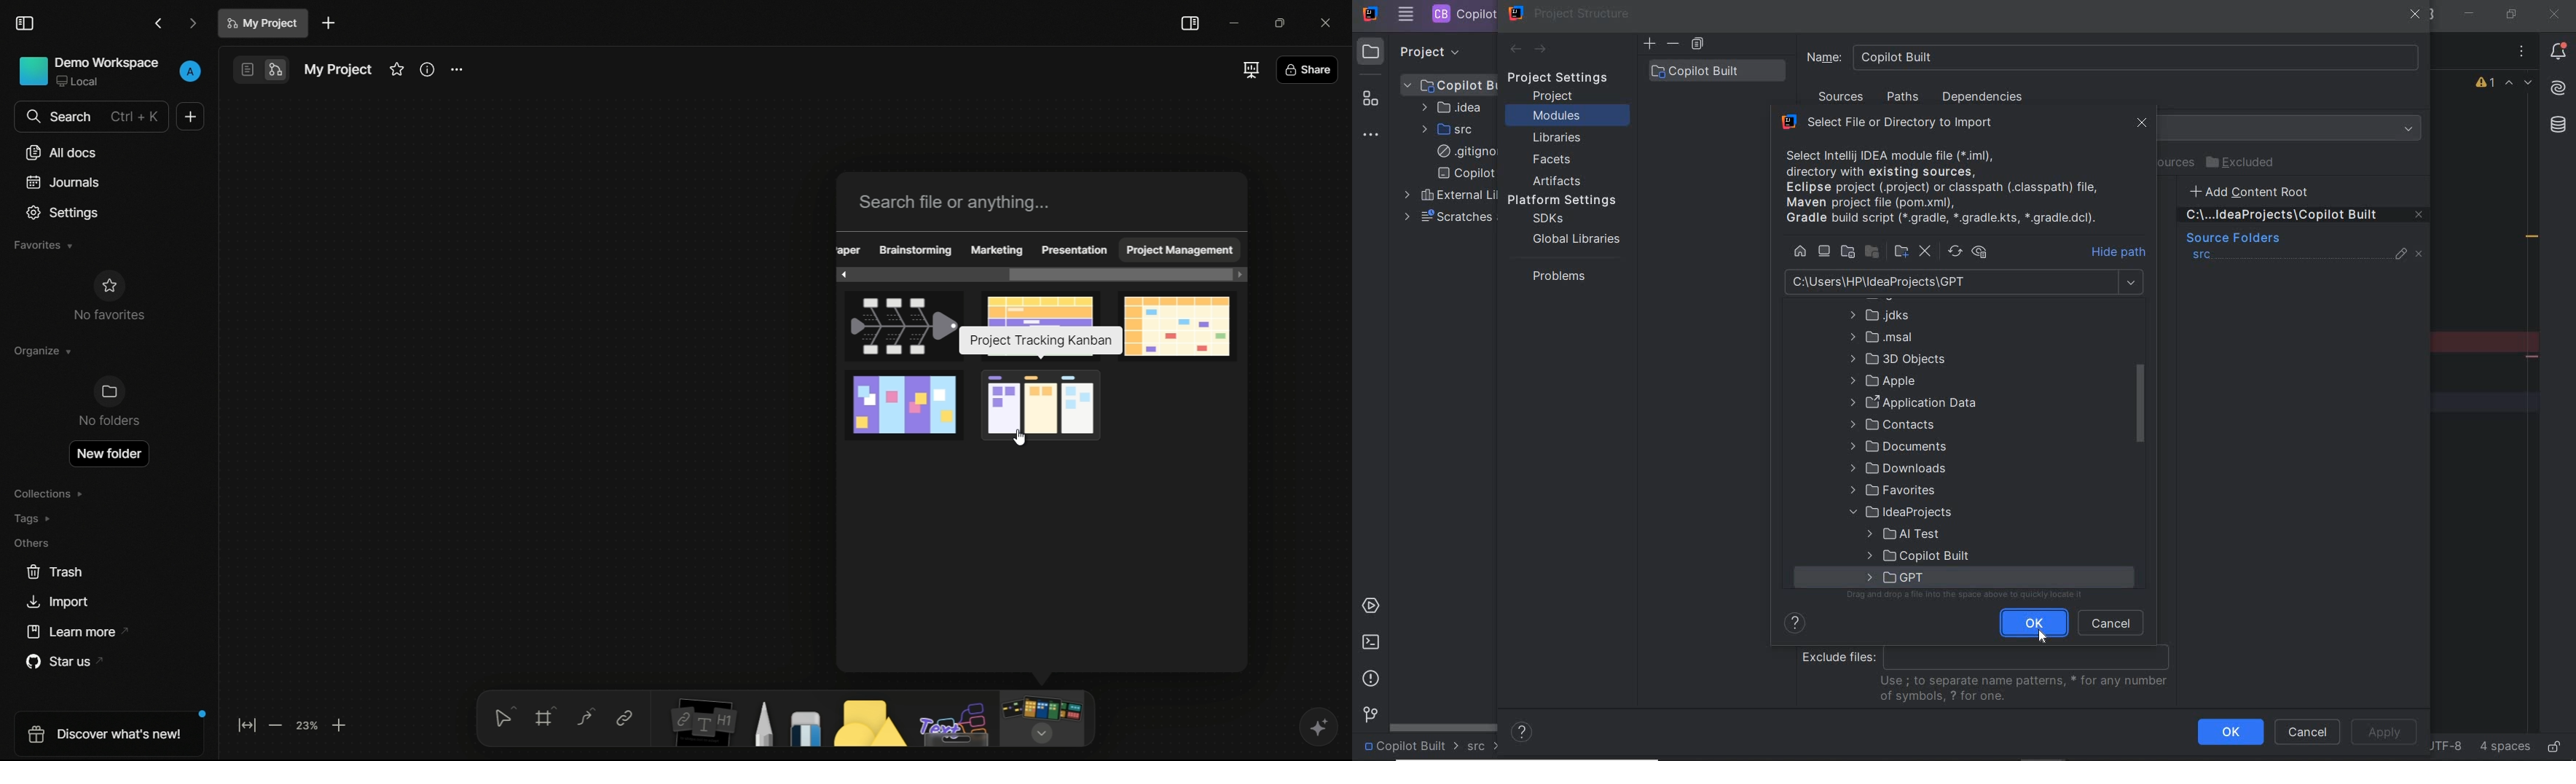  What do you see at coordinates (56, 602) in the screenshot?
I see `import` at bounding box center [56, 602].